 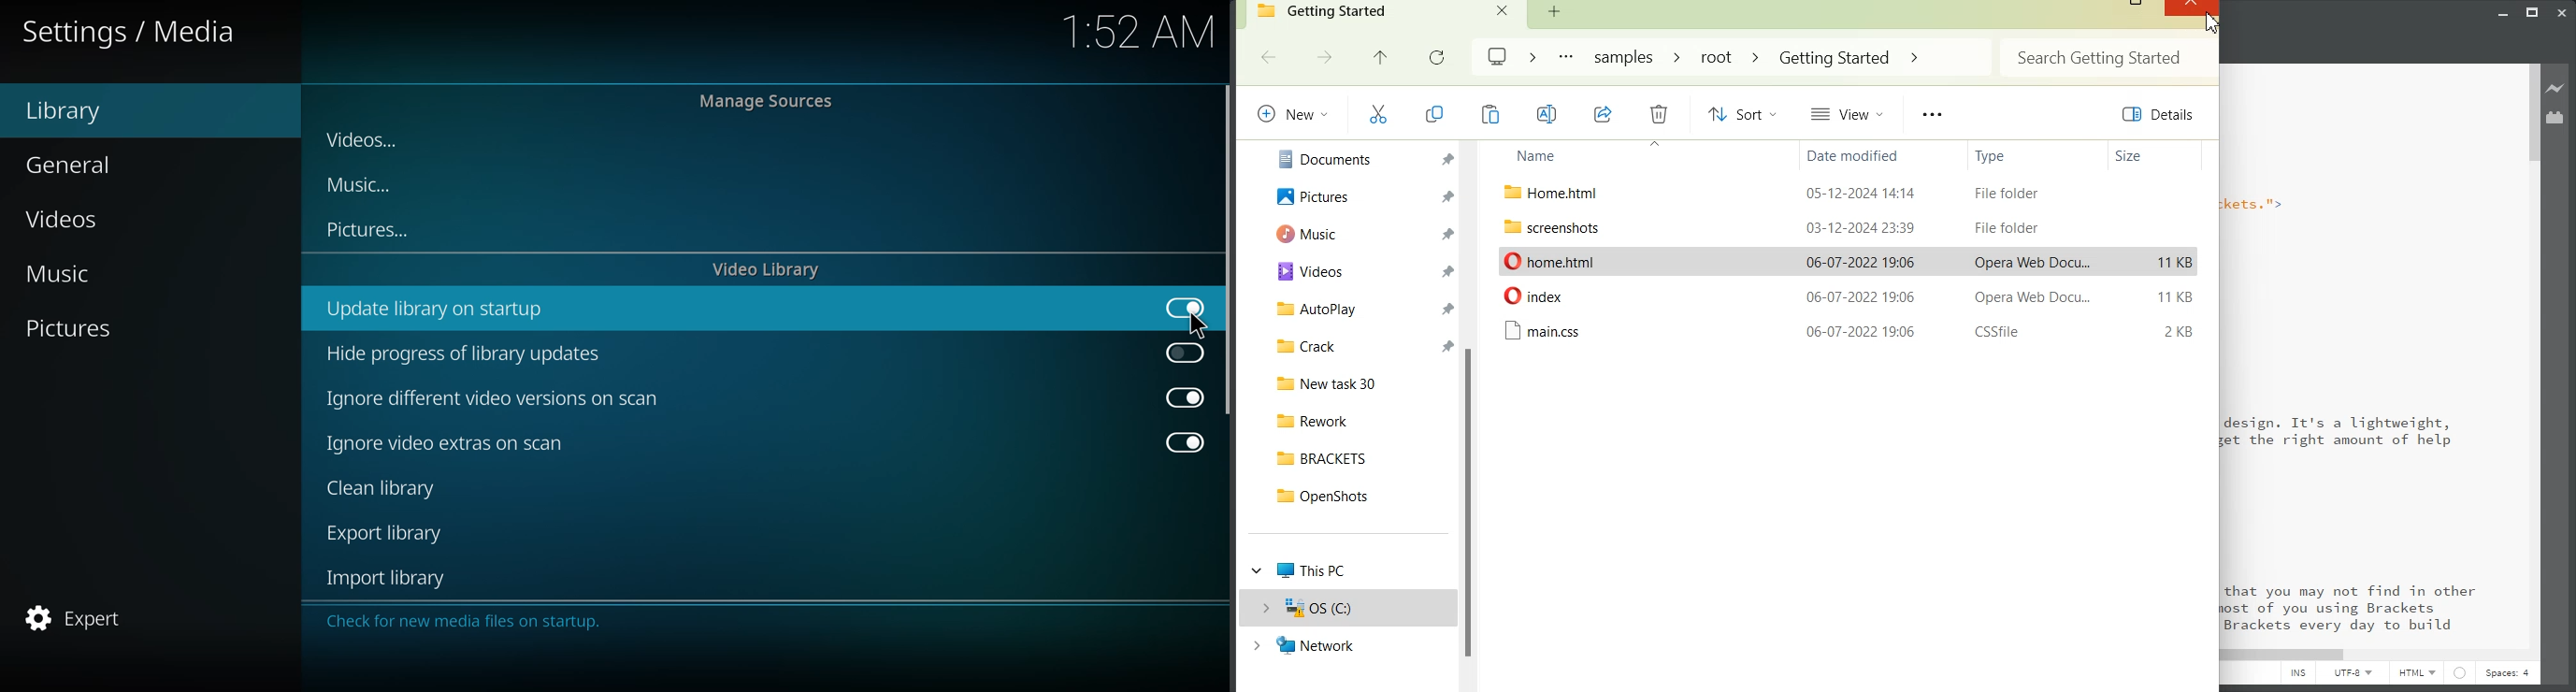 I want to click on update library on startup, so click(x=441, y=309).